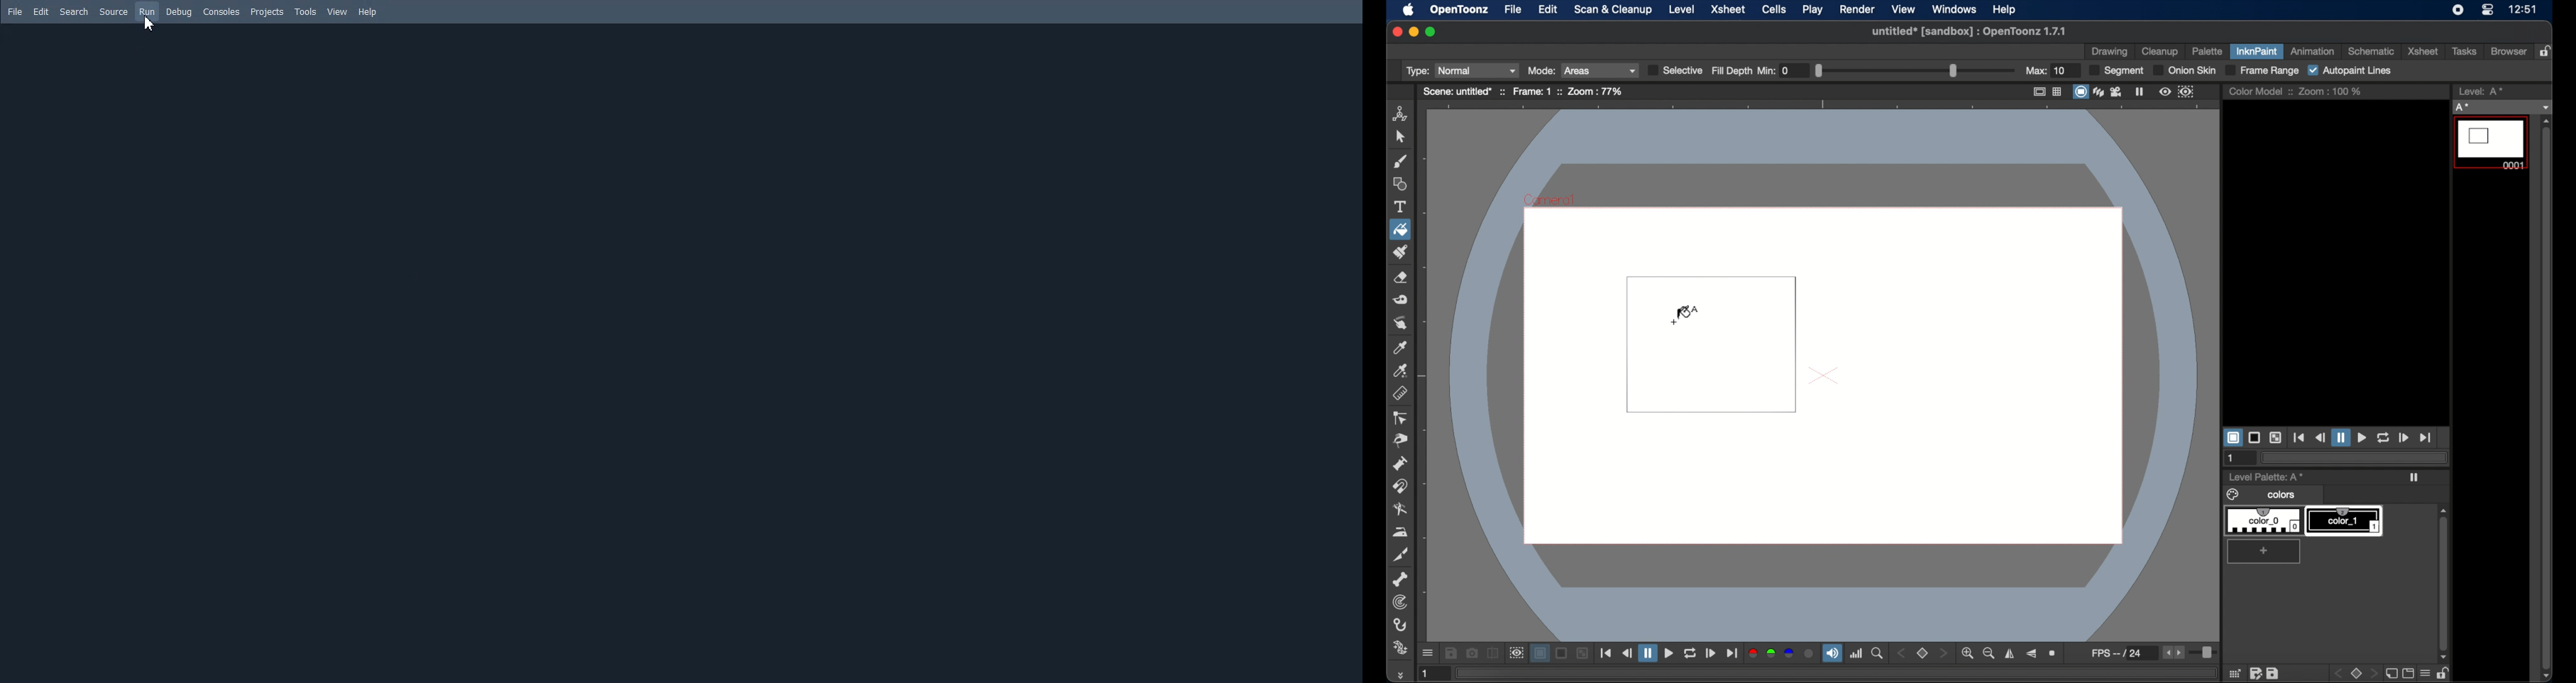 This screenshot has height=700, width=2576. Describe the element at coordinates (1540, 653) in the screenshot. I see `white background` at that location.